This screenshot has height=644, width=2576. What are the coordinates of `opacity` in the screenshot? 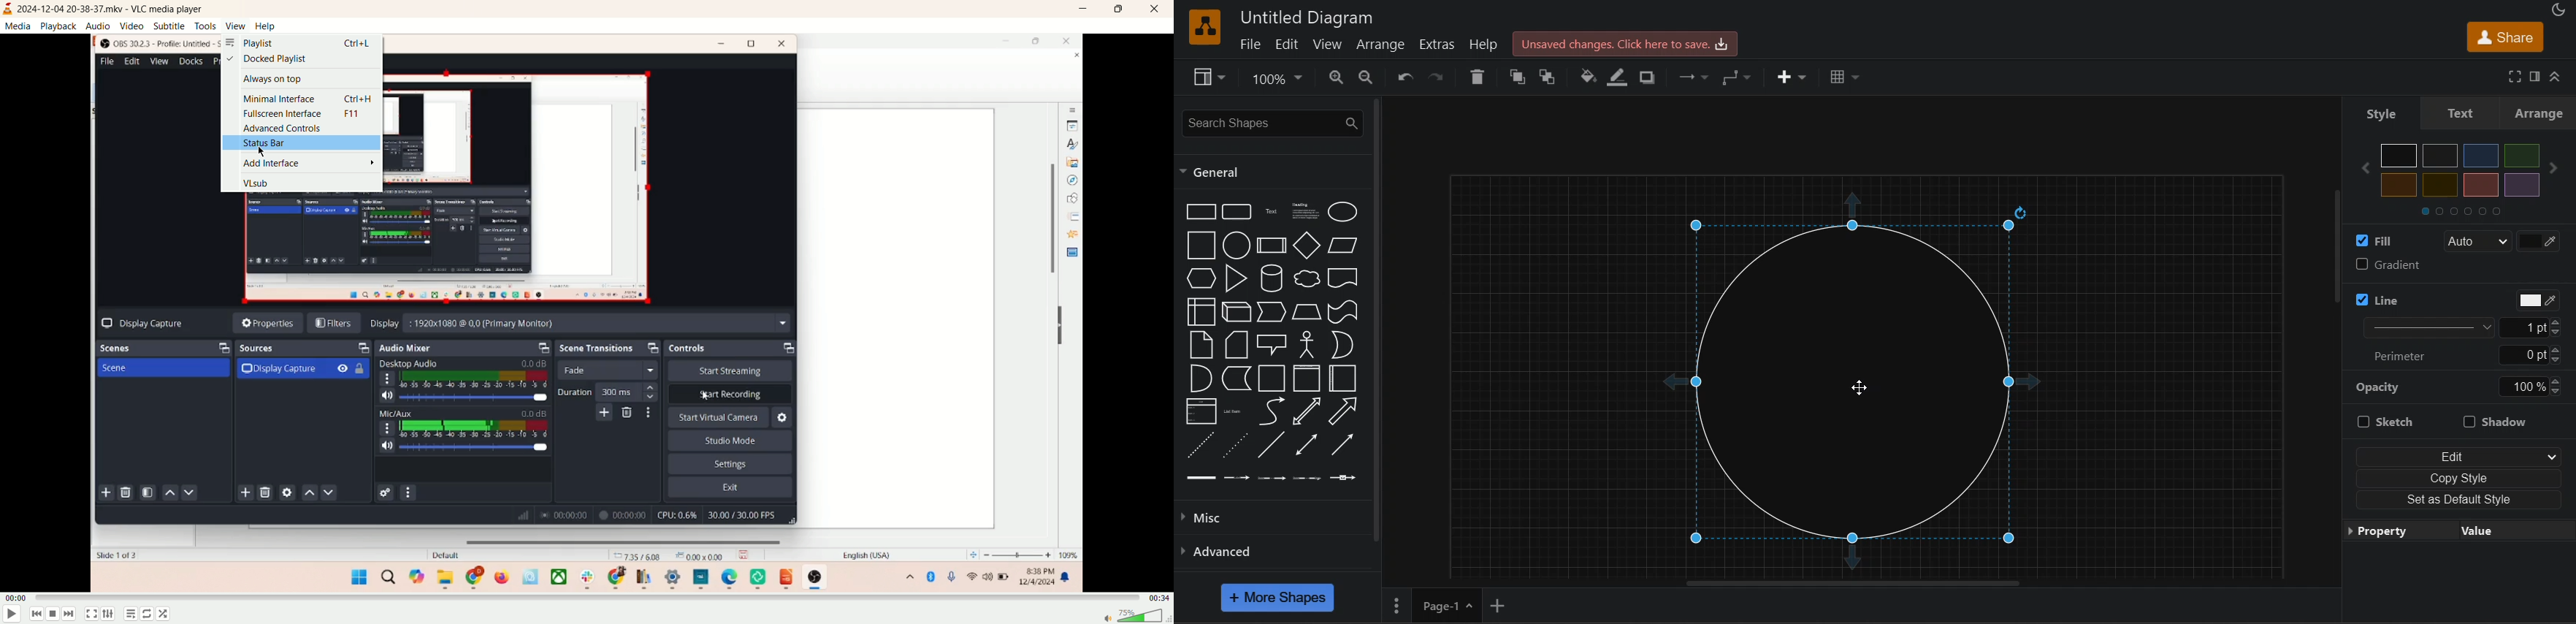 It's located at (2413, 389).